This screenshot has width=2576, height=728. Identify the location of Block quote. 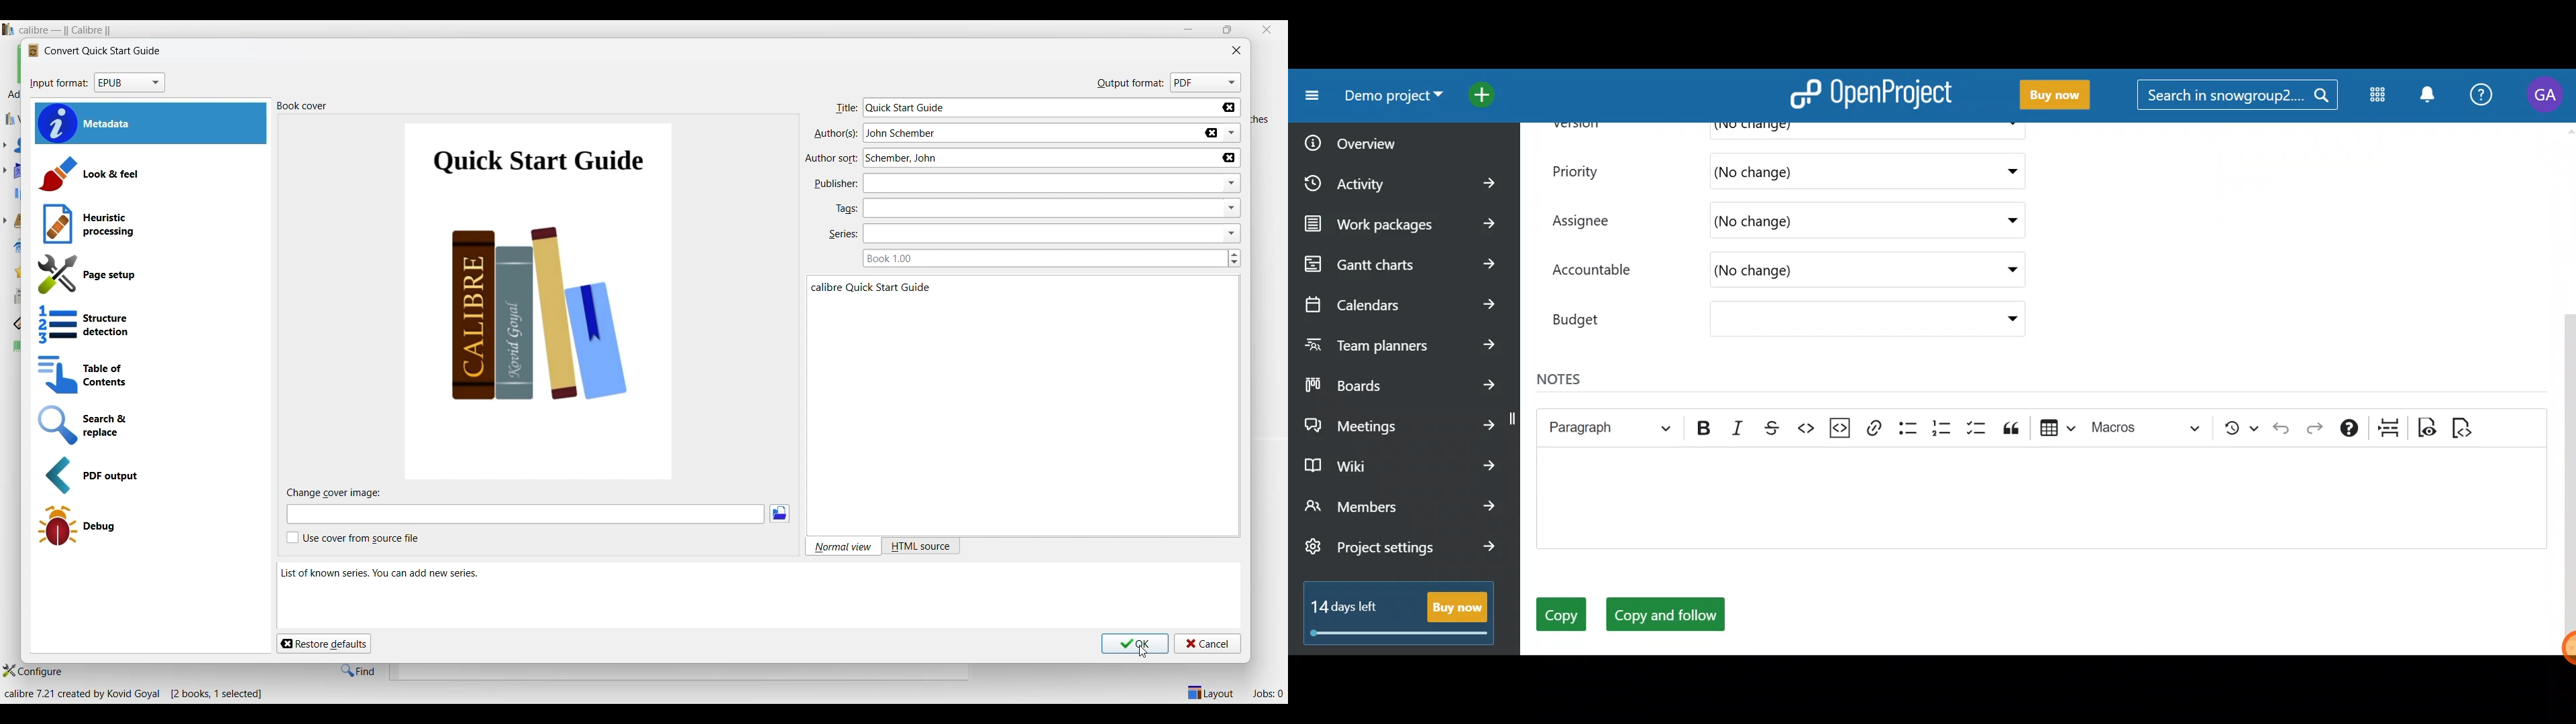
(2010, 429).